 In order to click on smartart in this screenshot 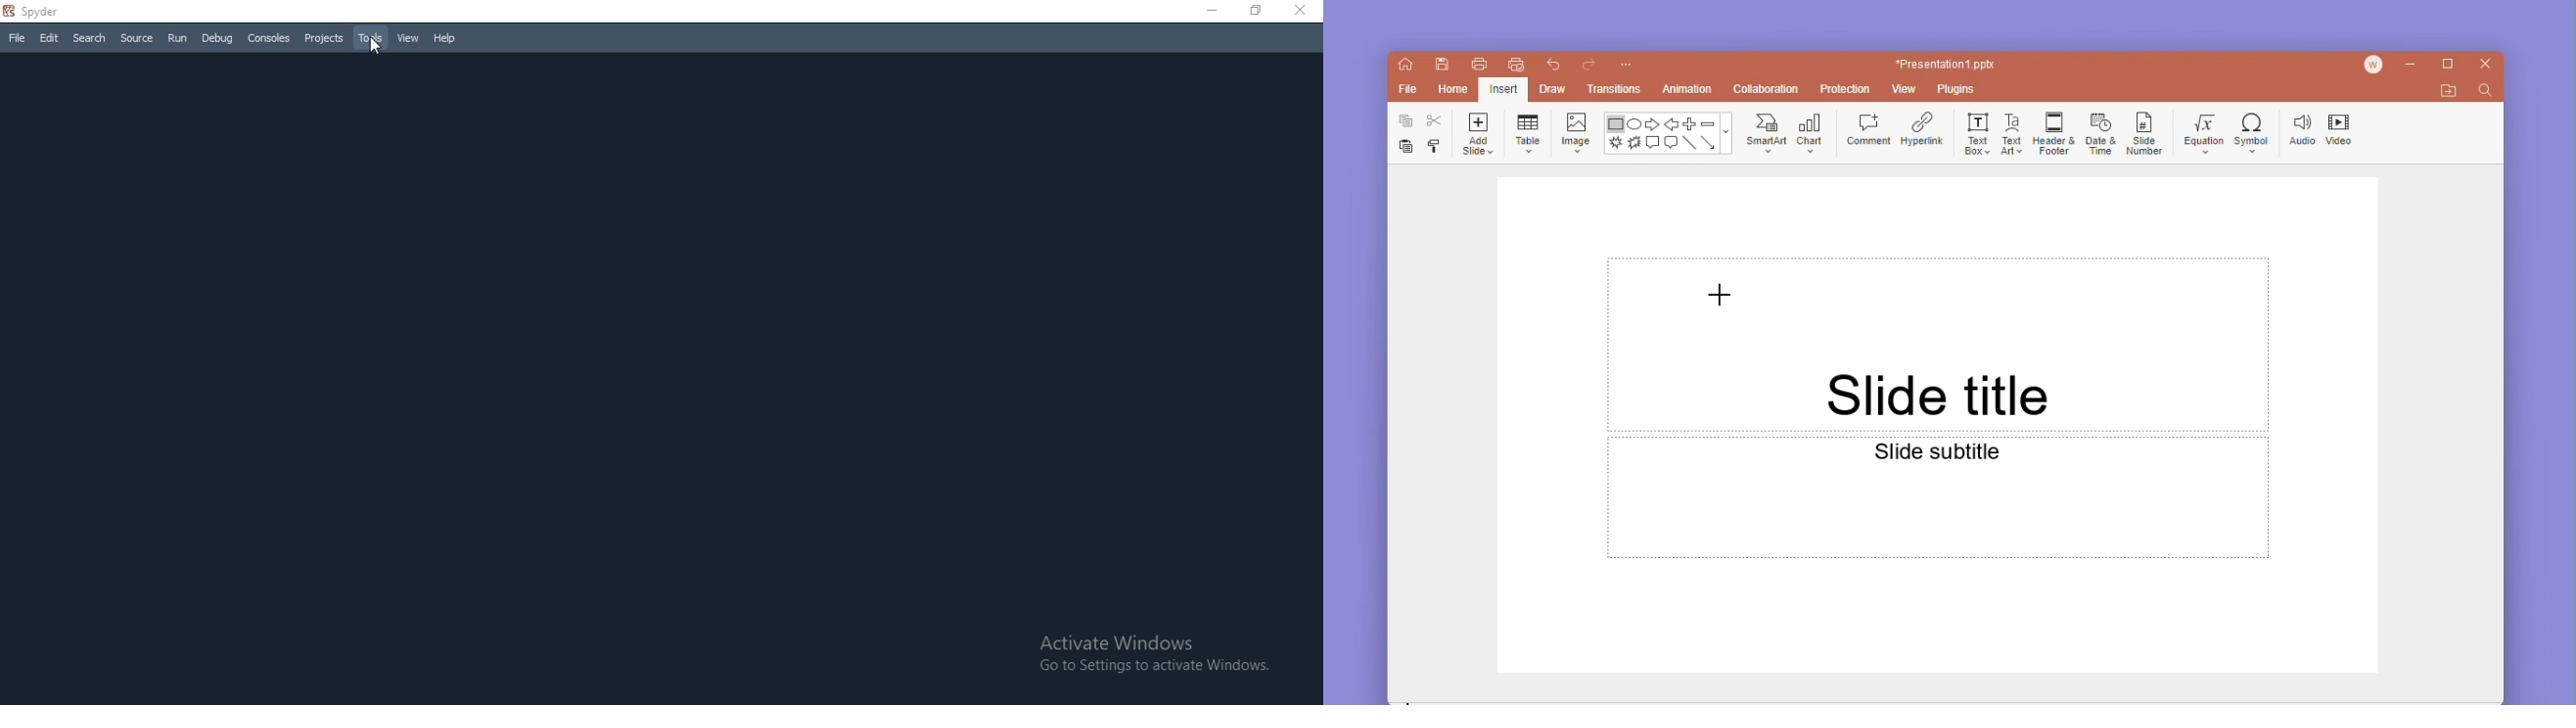, I will do `click(1768, 132)`.